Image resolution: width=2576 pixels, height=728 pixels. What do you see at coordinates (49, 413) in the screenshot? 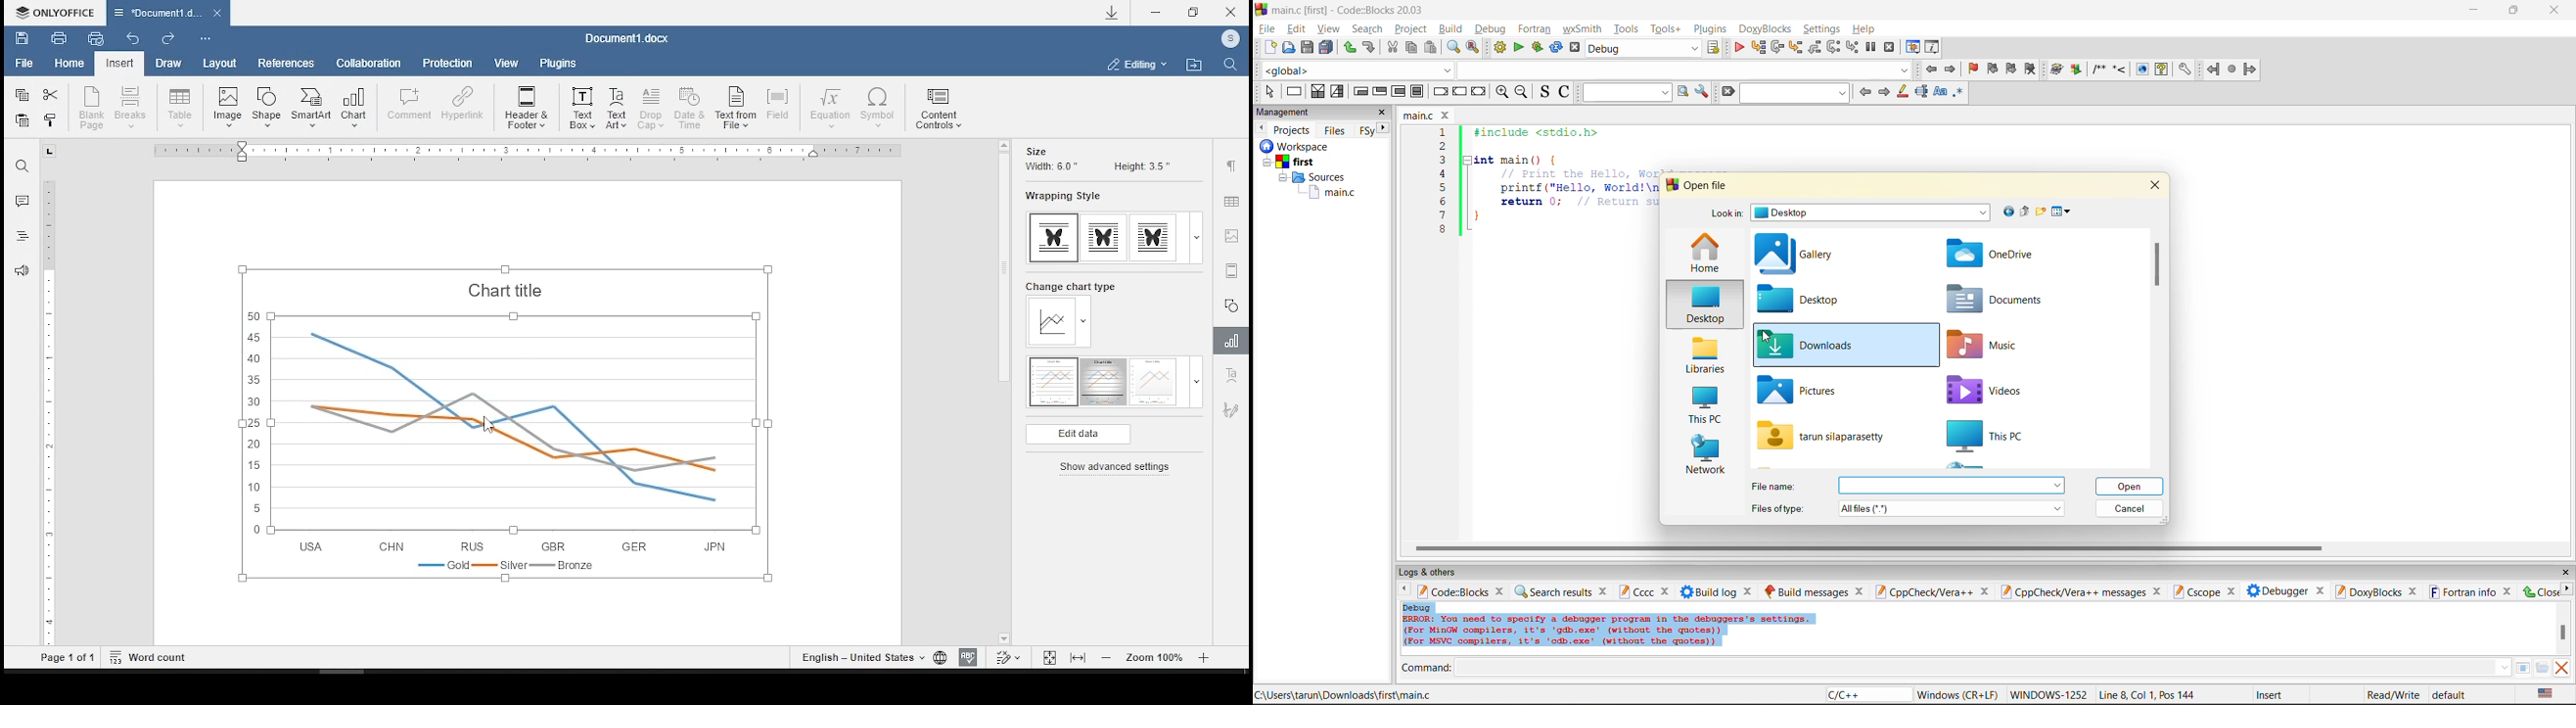
I see `scrollbar` at bounding box center [49, 413].